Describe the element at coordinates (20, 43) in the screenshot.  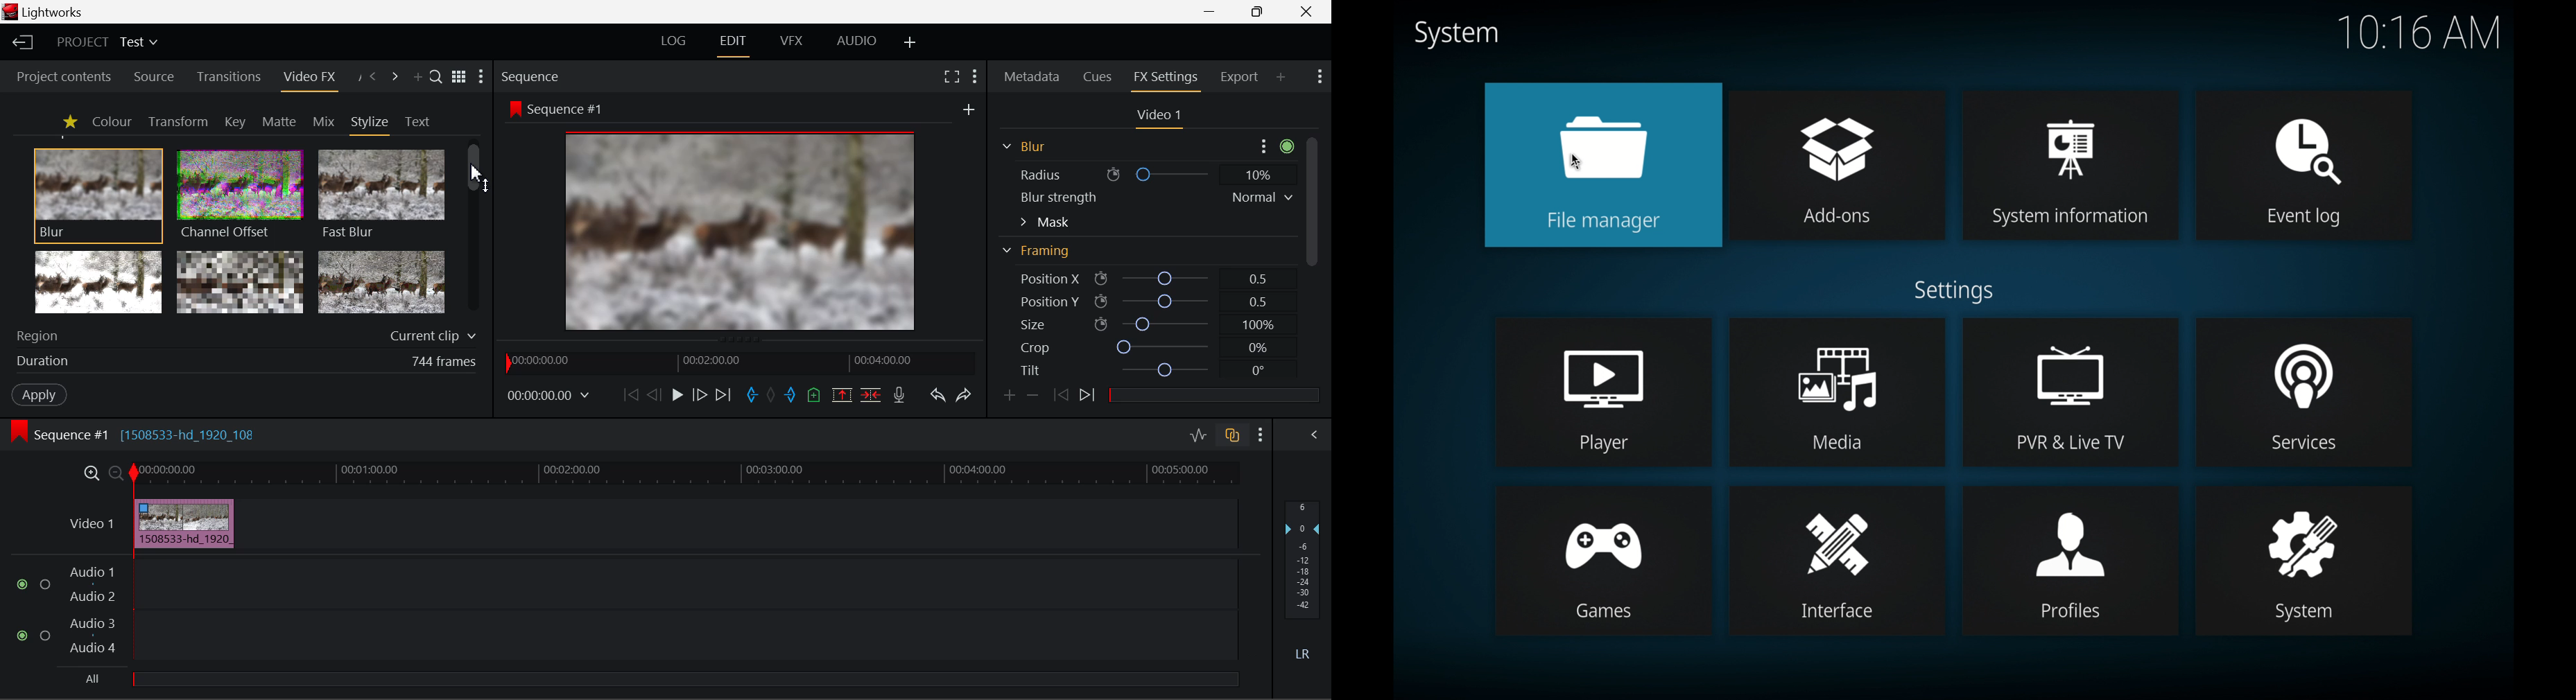
I see `Back to Homepage` at that location.